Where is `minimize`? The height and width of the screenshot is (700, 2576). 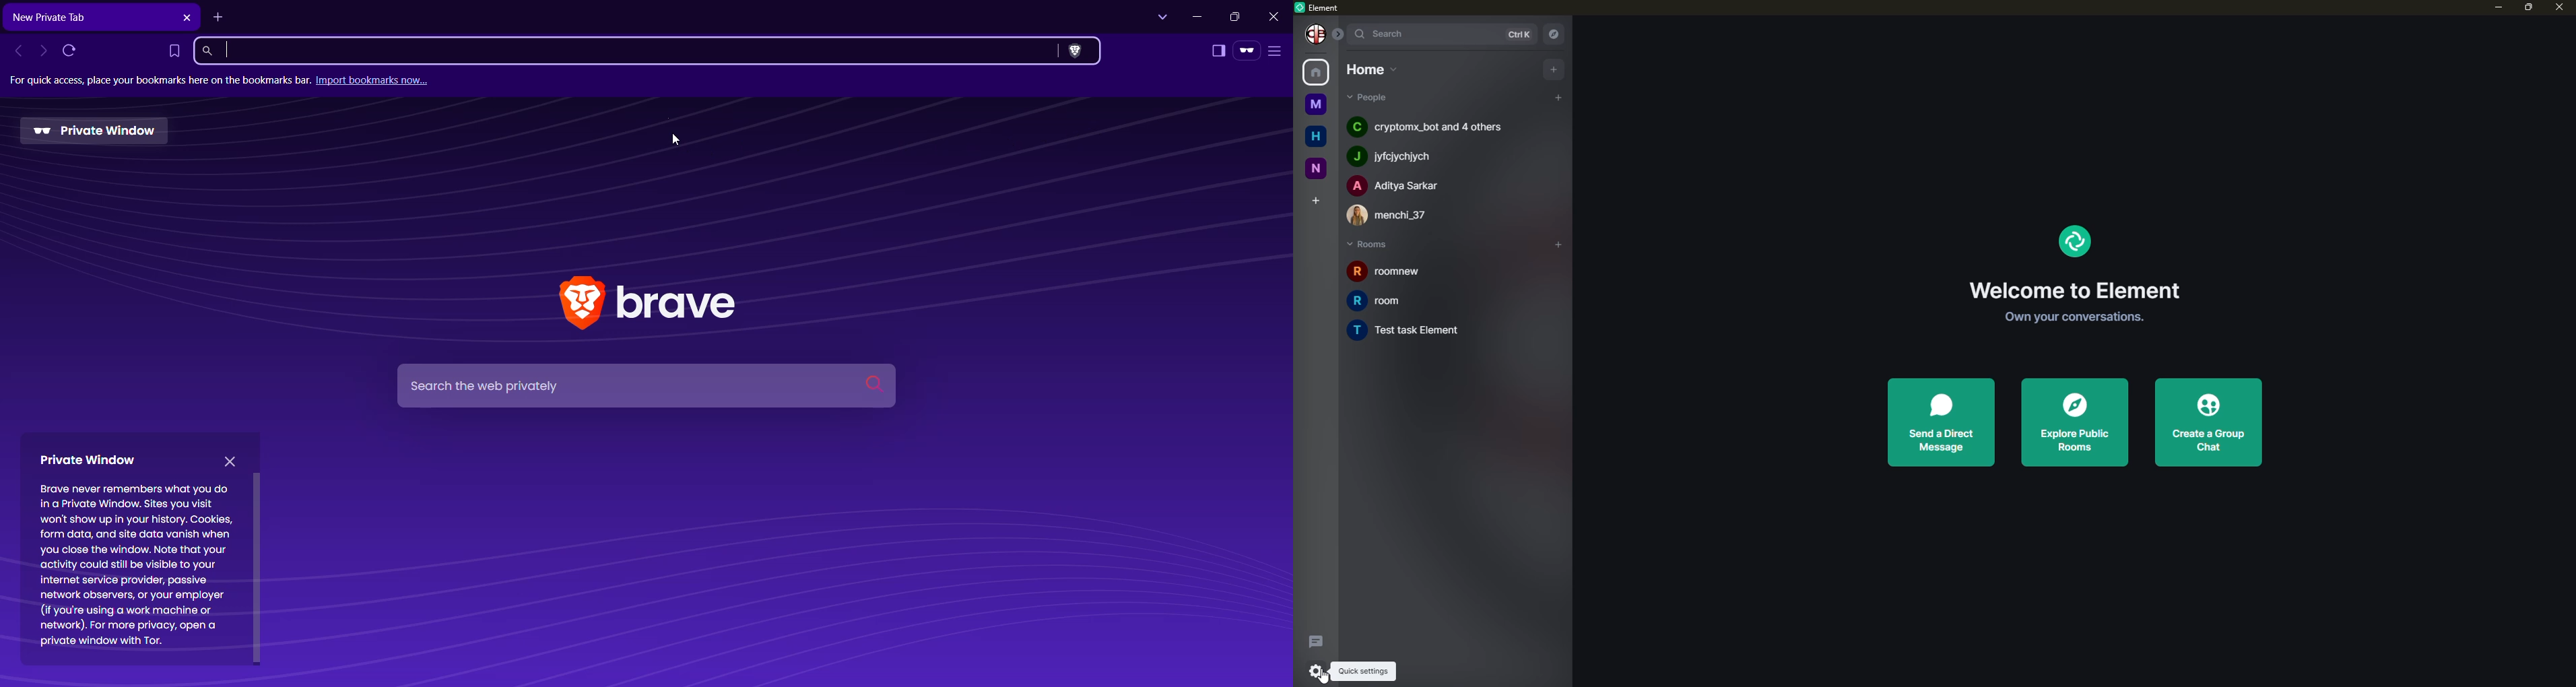 minimize is located at coordinates (2491, 8).